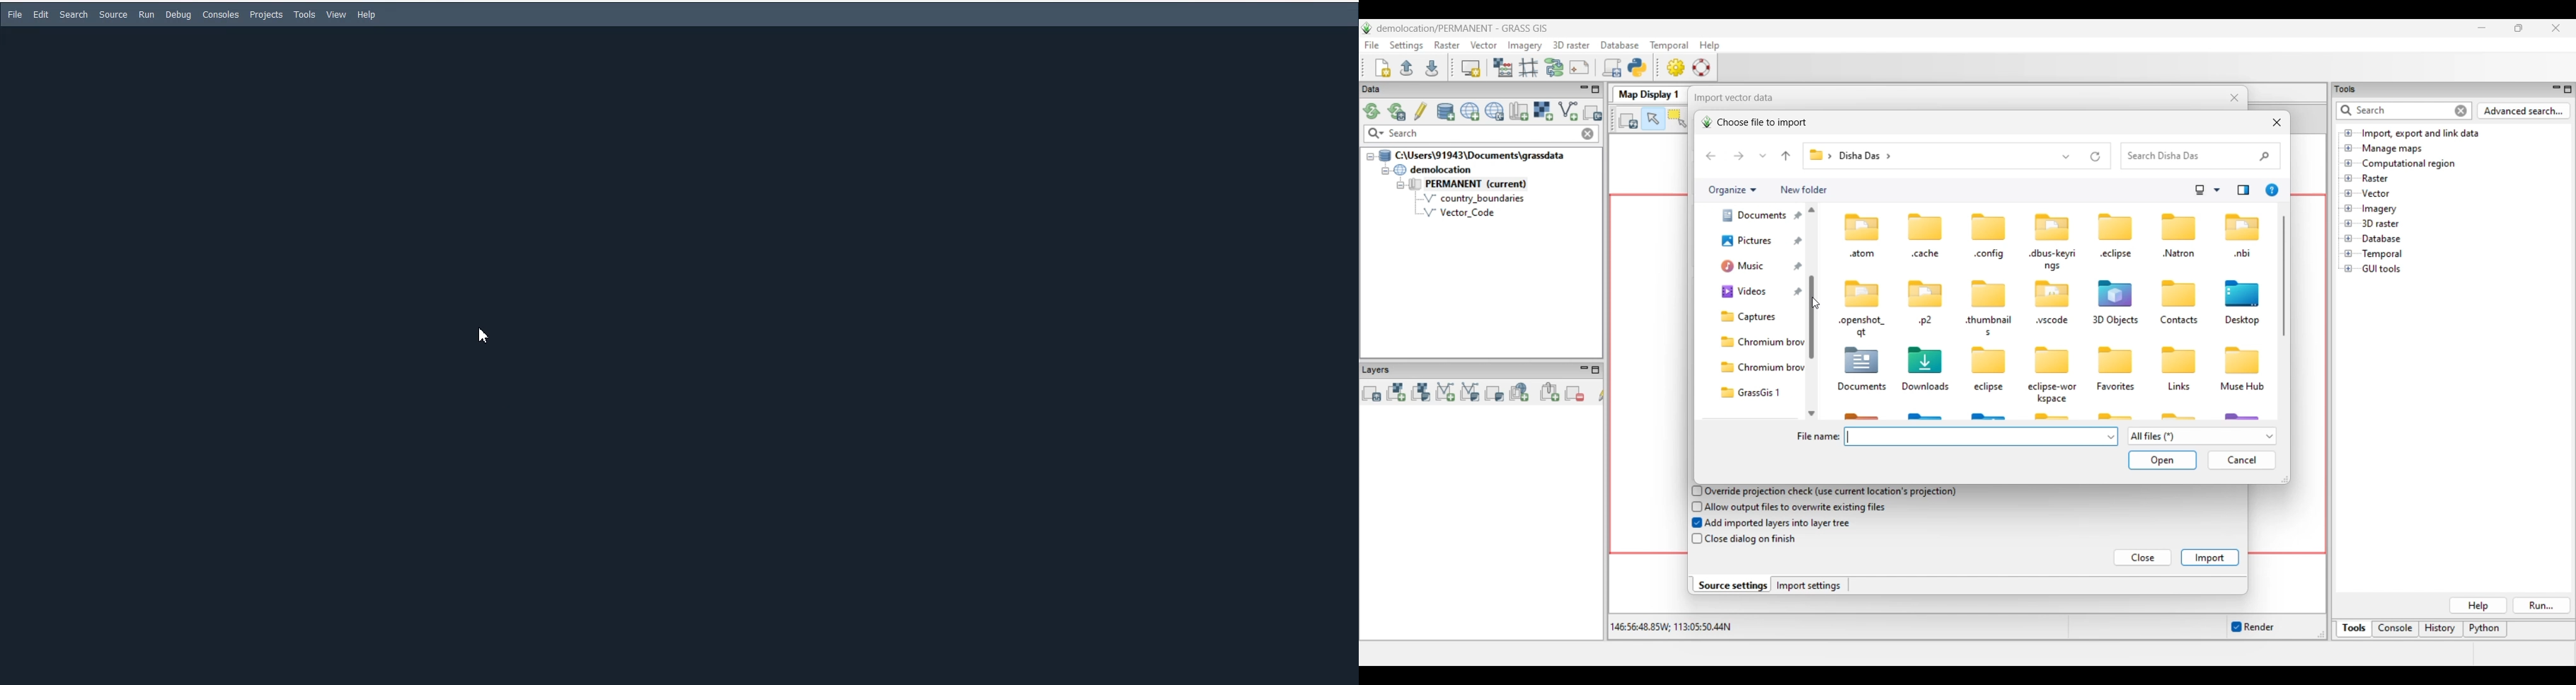 This screenshot has height=700, width=2576. Describe the element at coordinates (14, 14) in the screenshot. I see `File` at that location.